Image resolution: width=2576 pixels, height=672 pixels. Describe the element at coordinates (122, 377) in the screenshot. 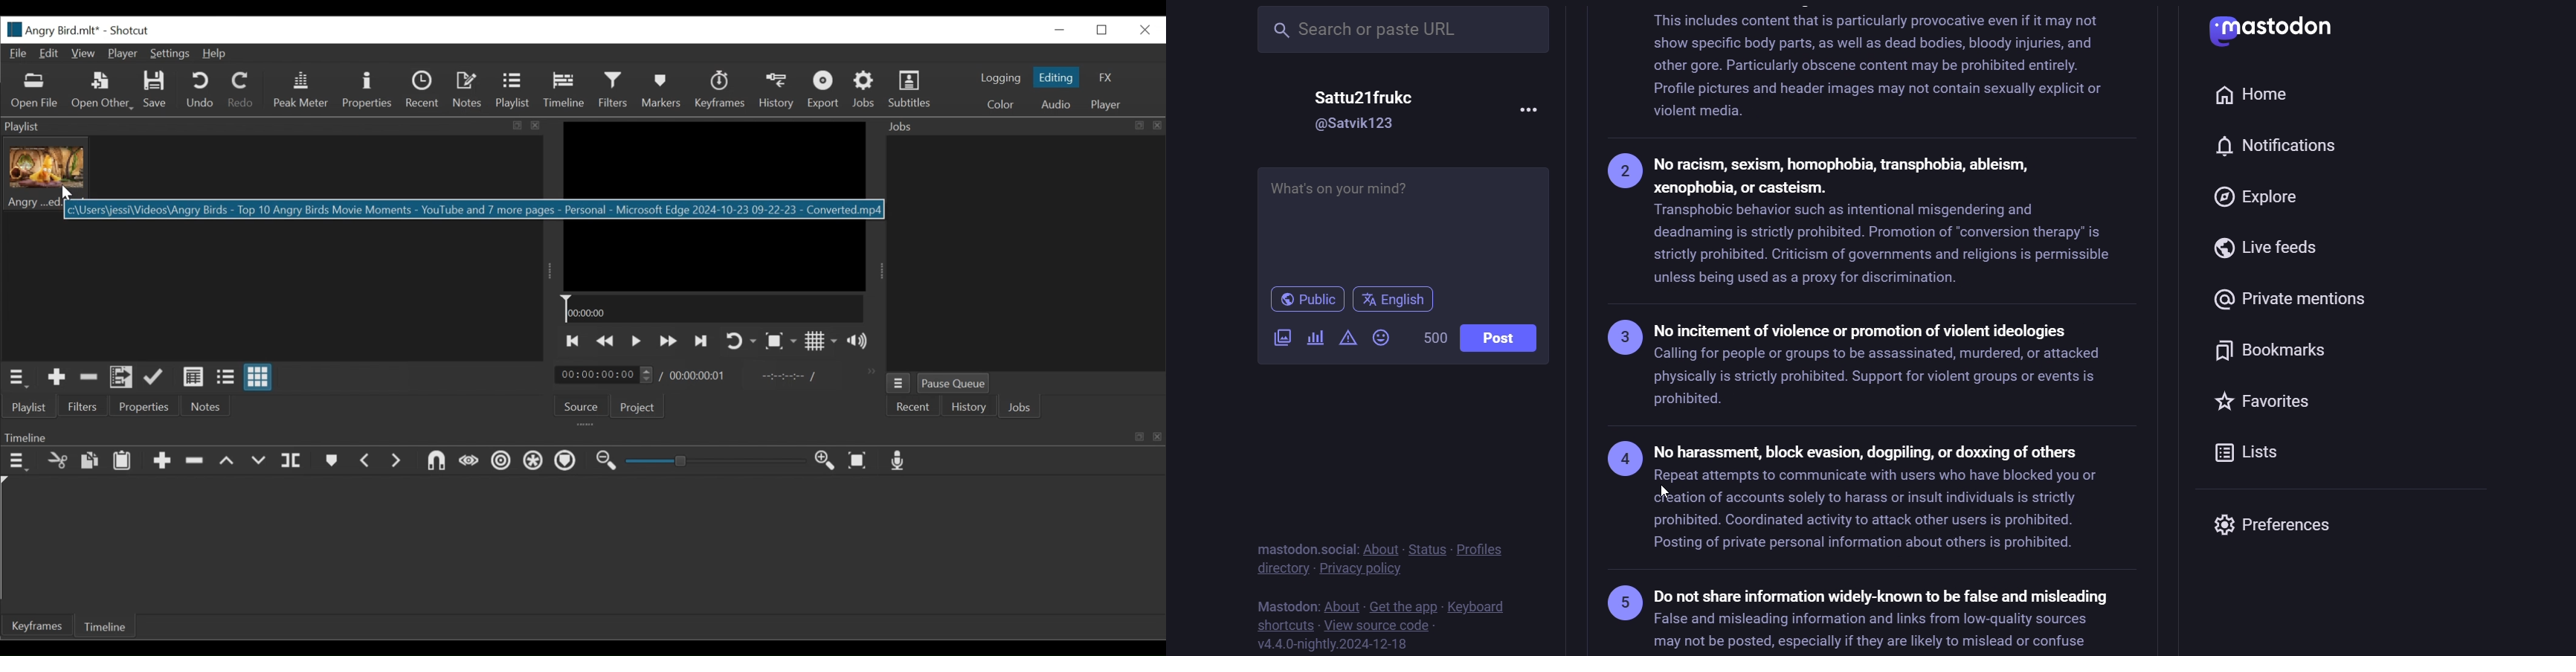

I see `Add the playlist to` at that location.